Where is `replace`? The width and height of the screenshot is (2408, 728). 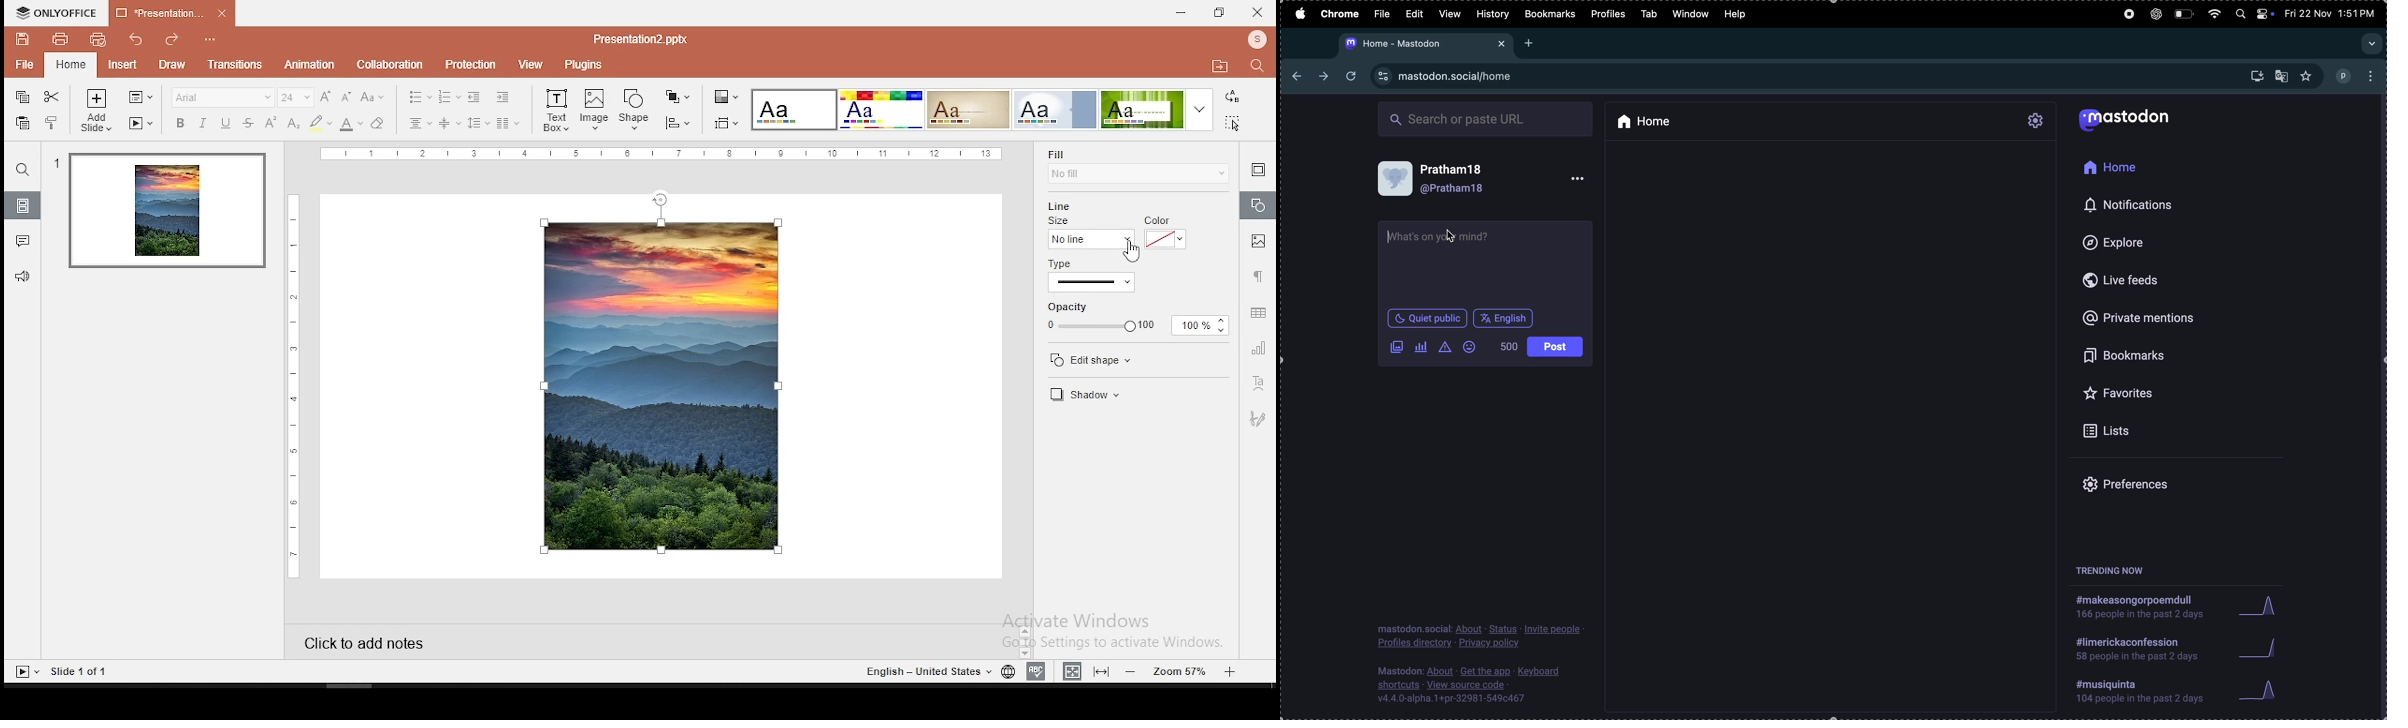 replace is located at coordinates (1232, 97).